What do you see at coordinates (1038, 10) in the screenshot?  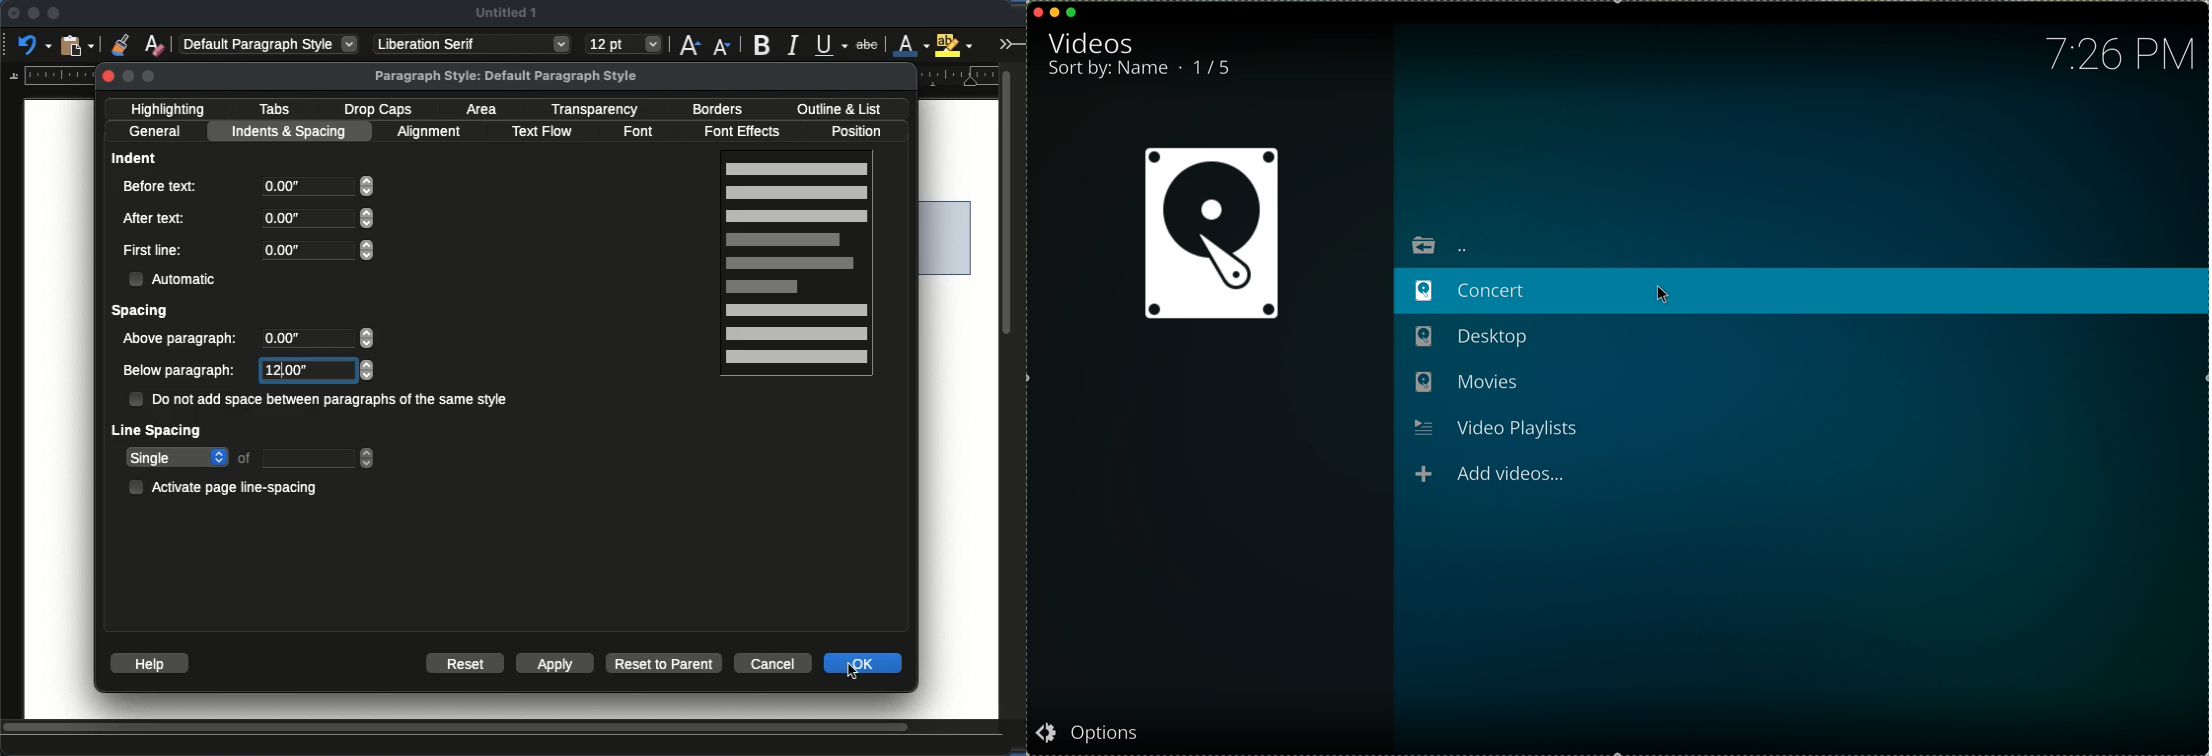 I see `close` at bounding box center [1038, 10].